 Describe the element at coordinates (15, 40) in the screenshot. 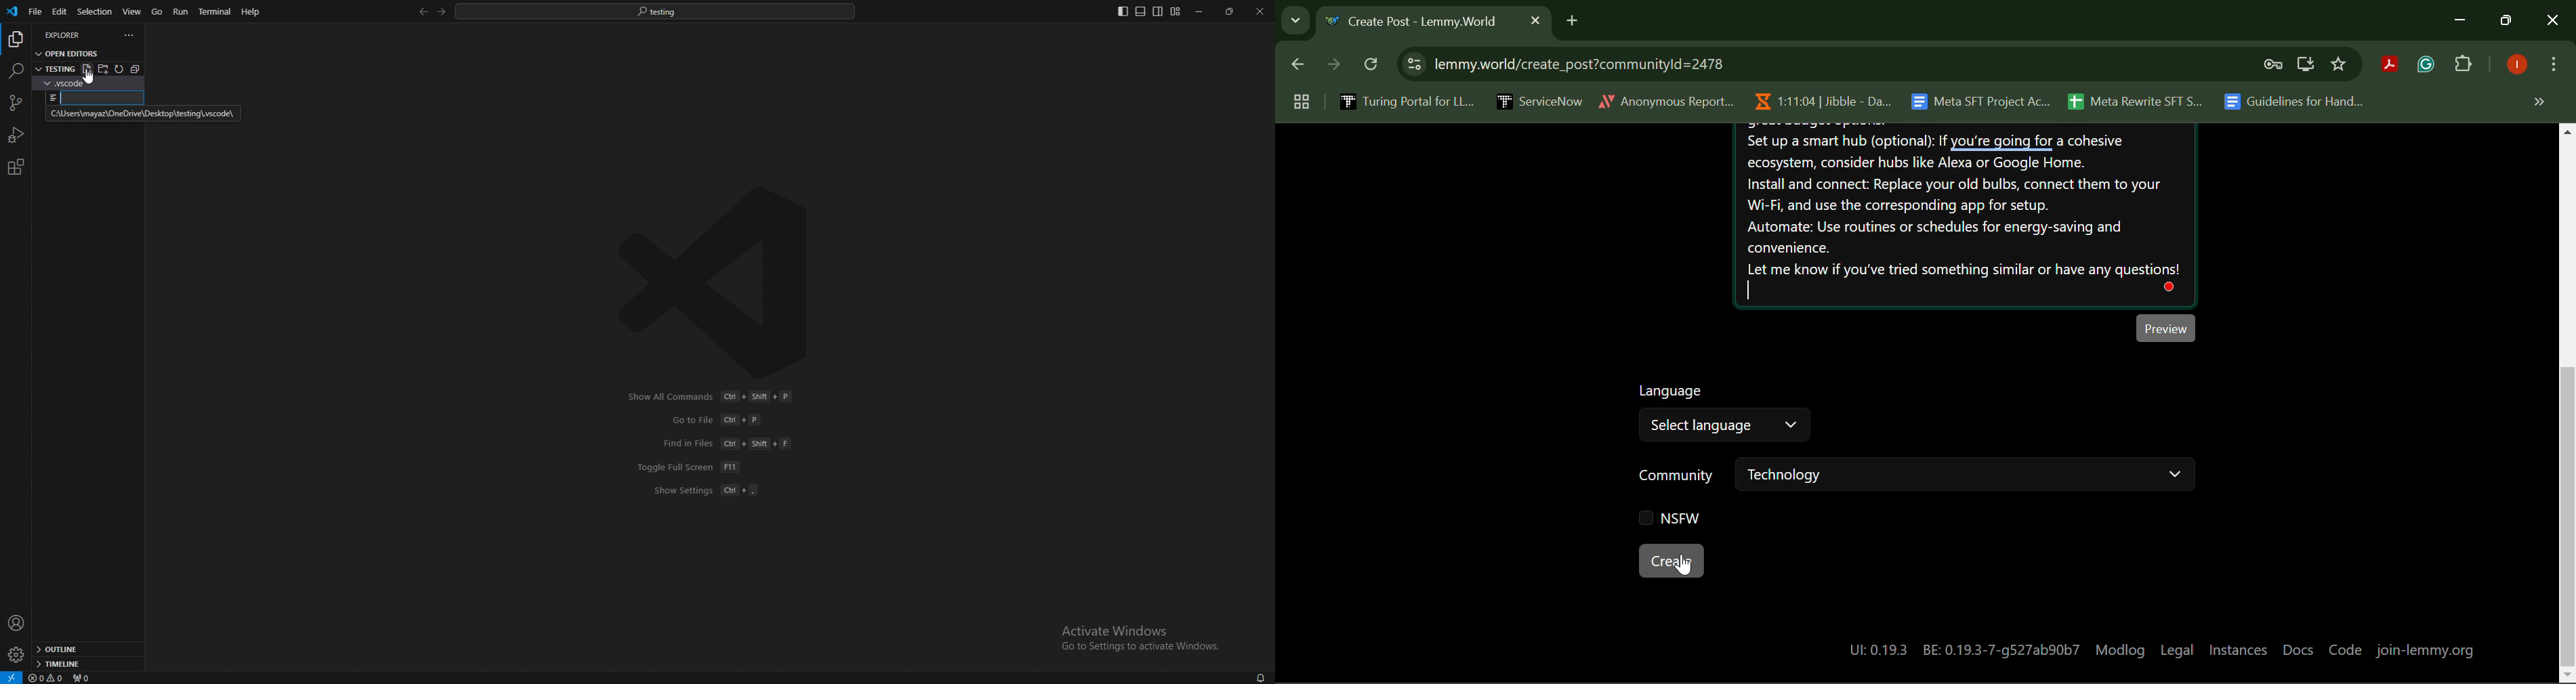

I see `explorer` at that location.